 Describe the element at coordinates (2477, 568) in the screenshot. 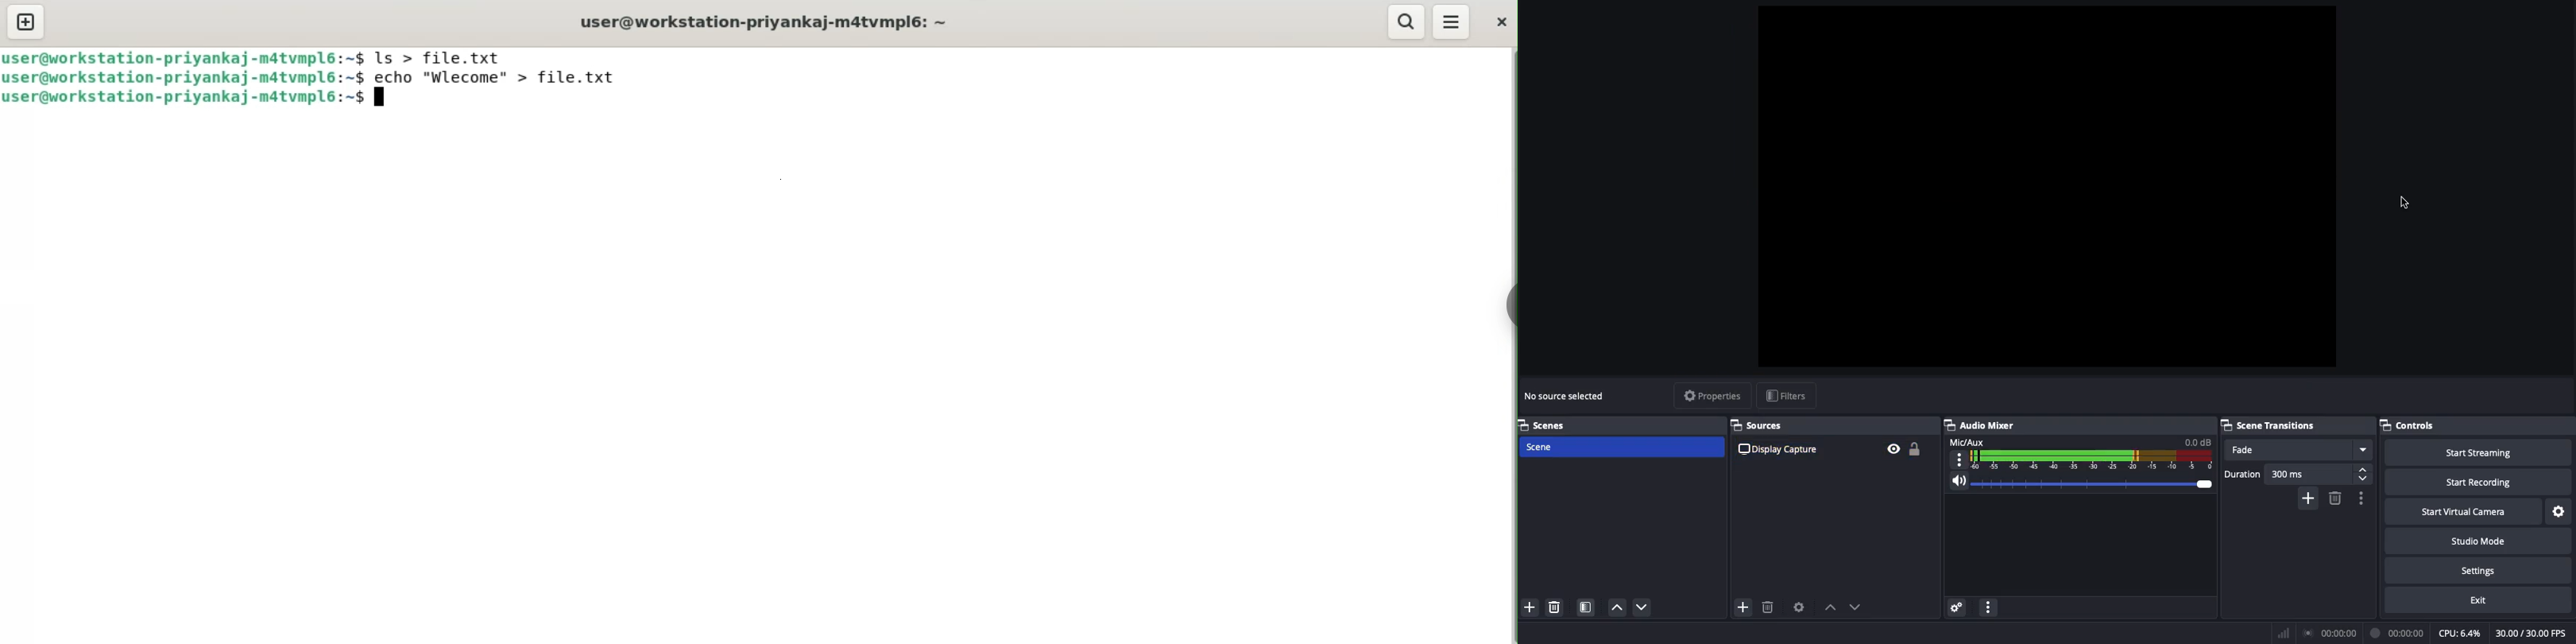

I see `Settings` at that location.